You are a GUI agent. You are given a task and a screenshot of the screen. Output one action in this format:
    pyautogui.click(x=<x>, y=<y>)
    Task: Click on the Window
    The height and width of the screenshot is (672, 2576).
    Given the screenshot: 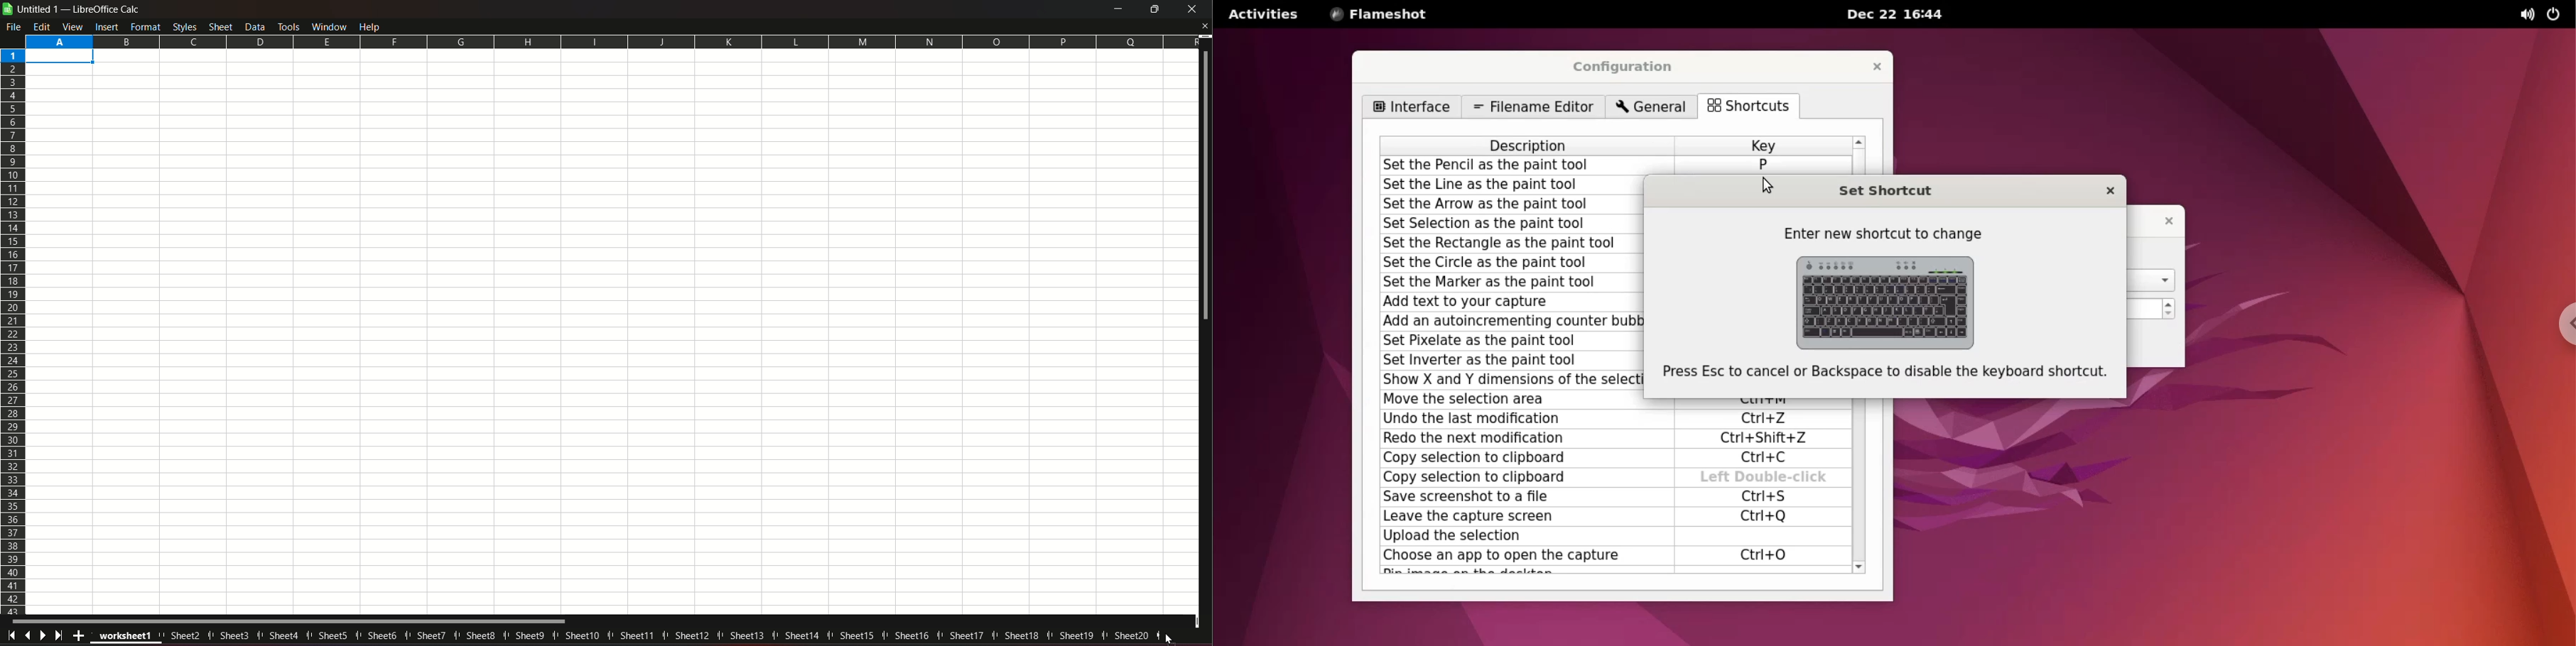 What is the action you would take?
    pyautogui.click(x=328, y=26)
    